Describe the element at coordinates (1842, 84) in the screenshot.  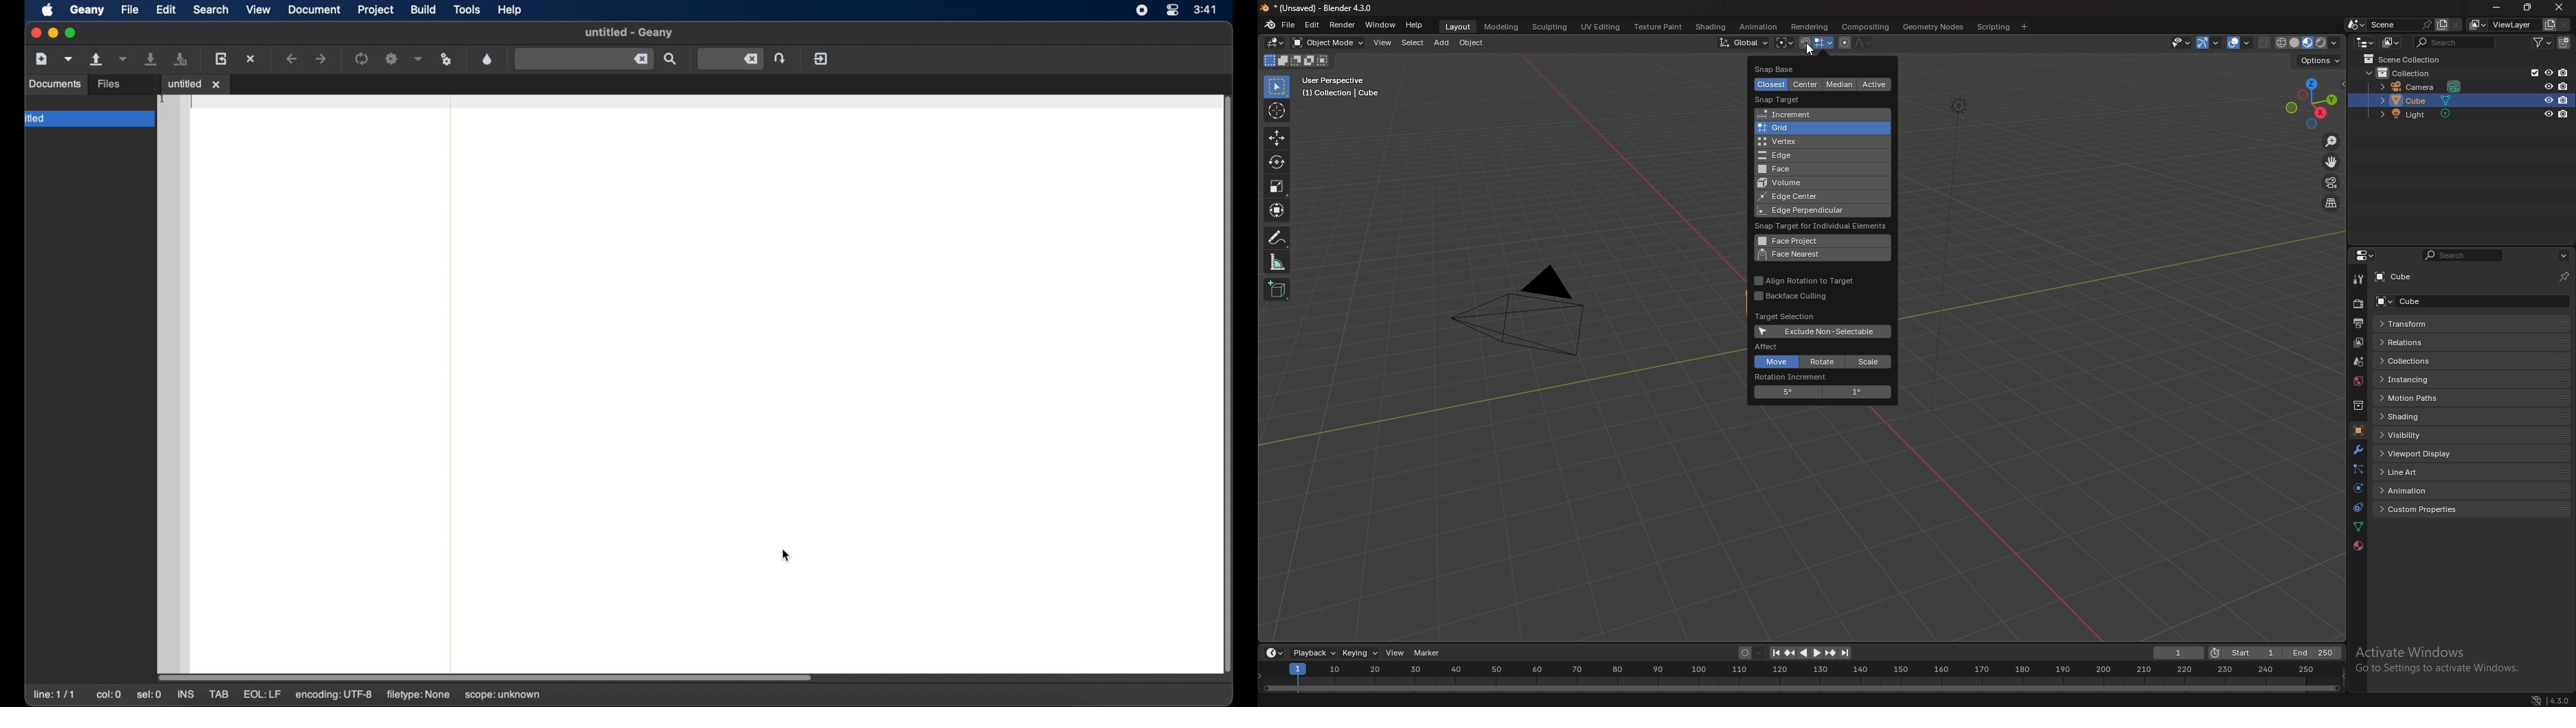
I see `median` at that location.